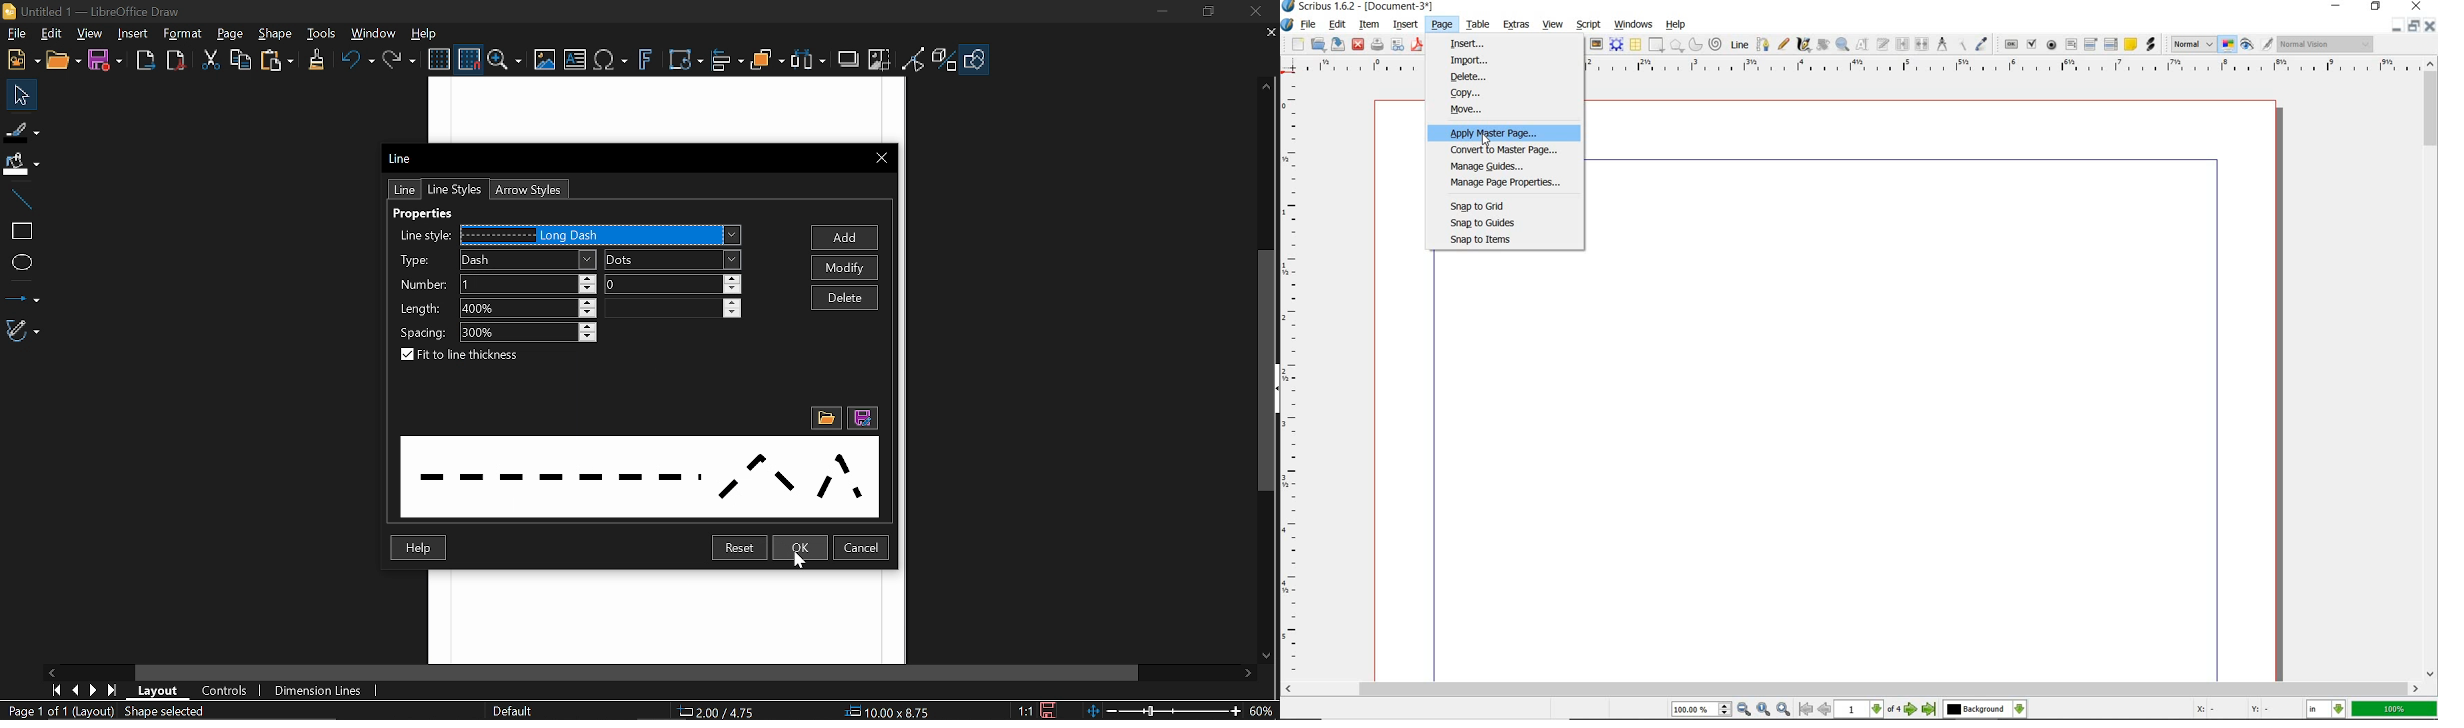  What do you see at coordinates (225, 691) in the screenshot?
I see `Controls` at bounding box center [225, 691].